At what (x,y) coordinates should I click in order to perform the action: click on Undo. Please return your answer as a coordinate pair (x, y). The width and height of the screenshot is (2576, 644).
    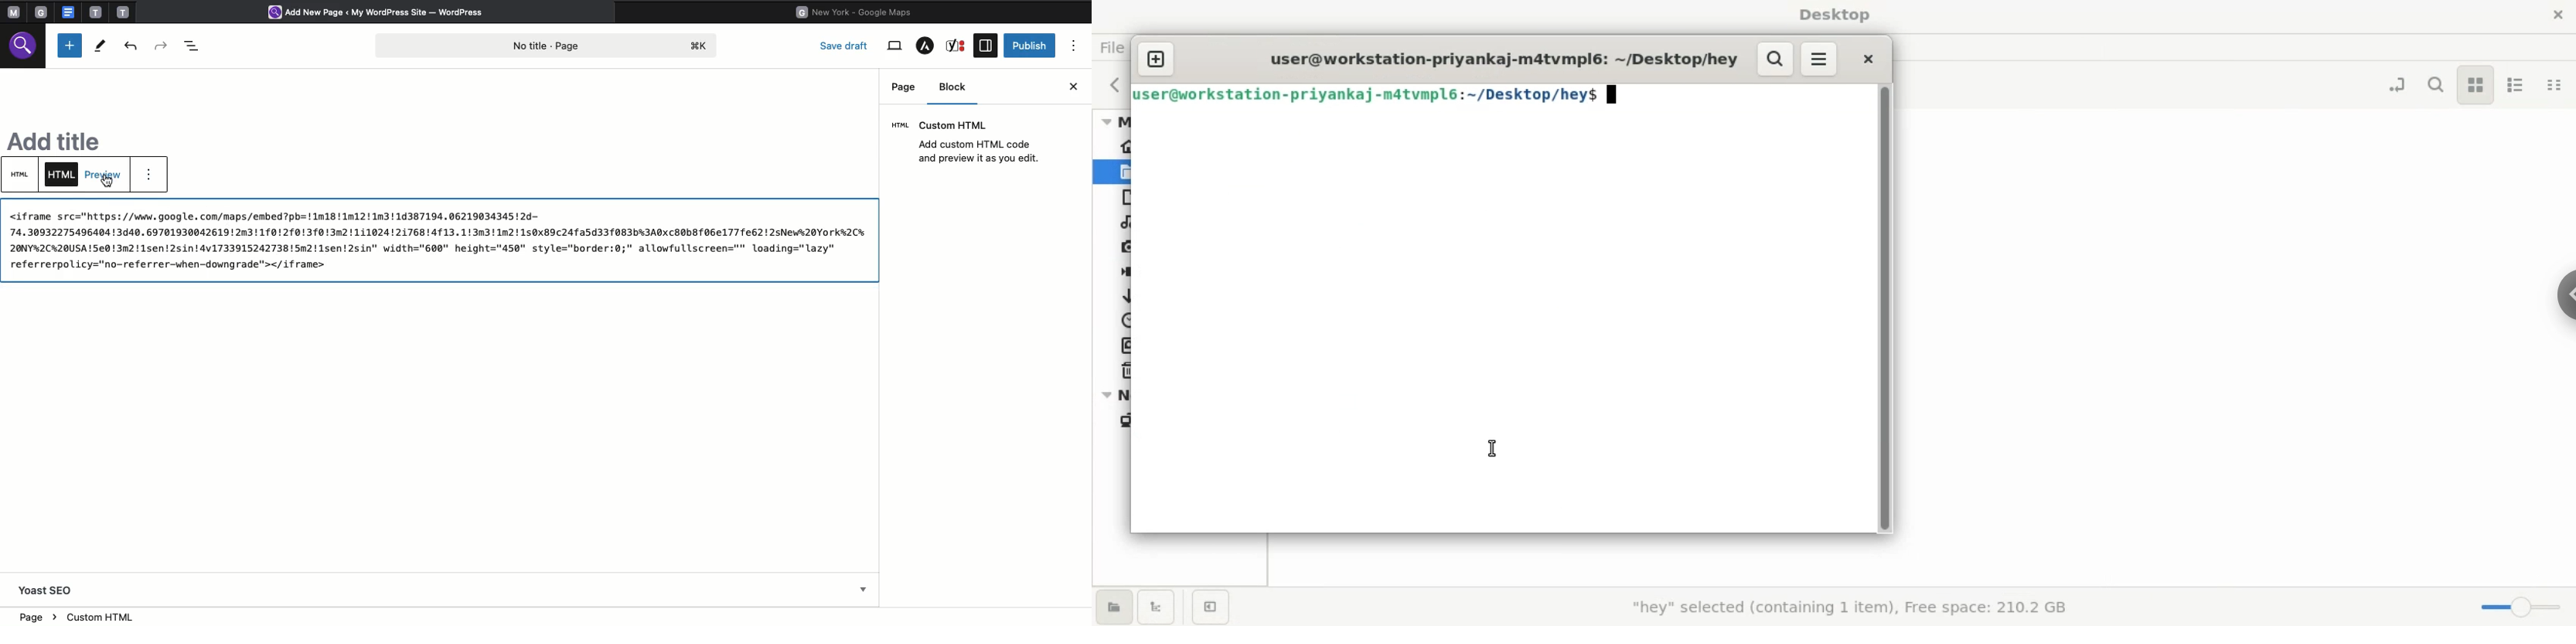
    Looking at the image, I should click on (133, 45).